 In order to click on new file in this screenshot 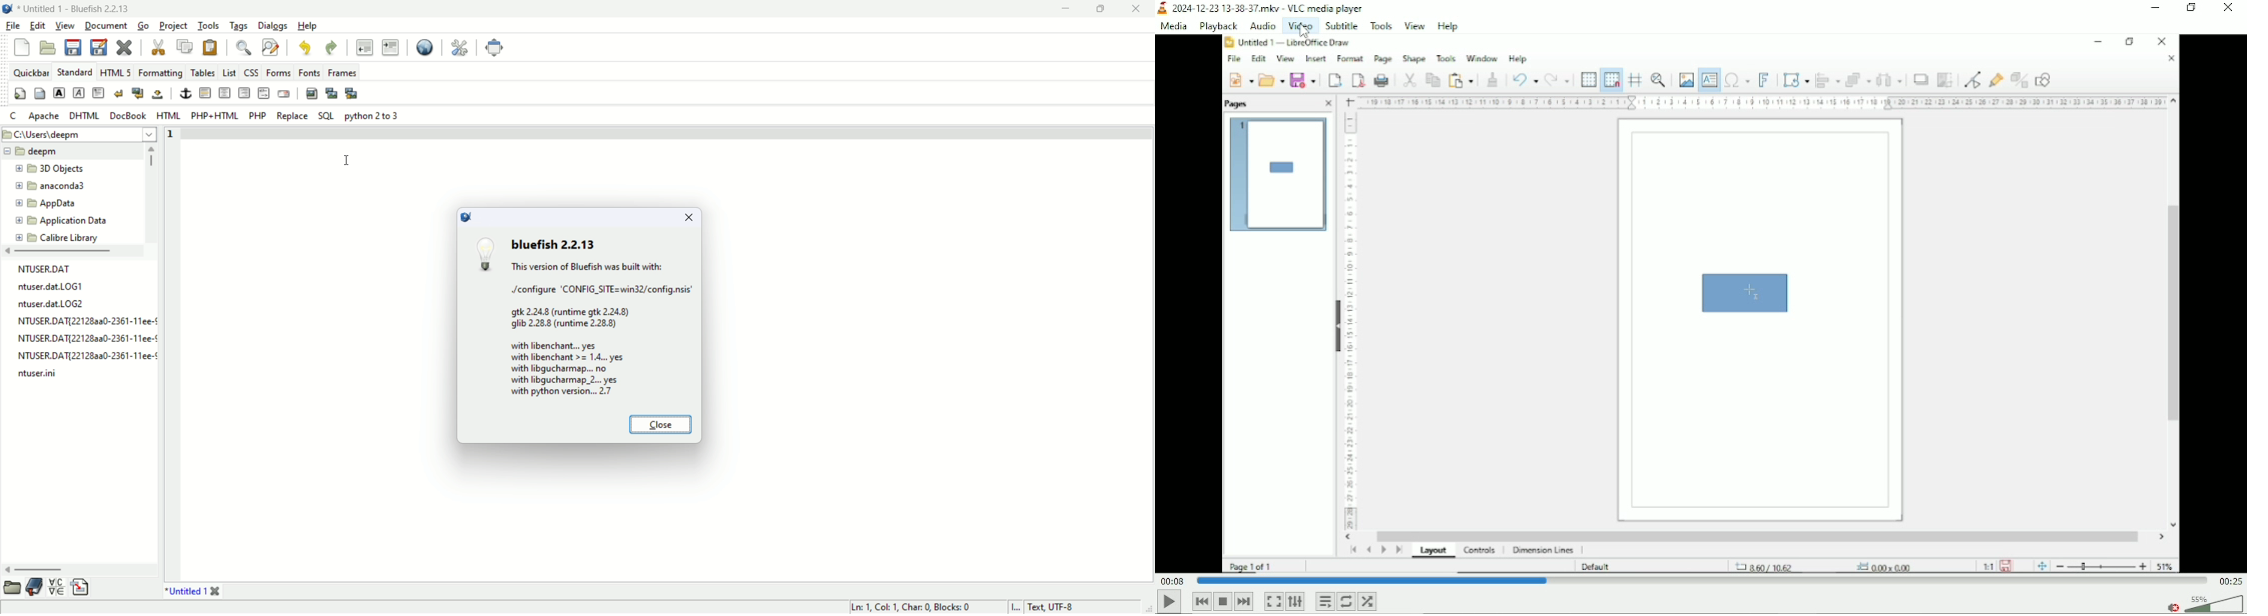, I will do `click(22, 47)`.